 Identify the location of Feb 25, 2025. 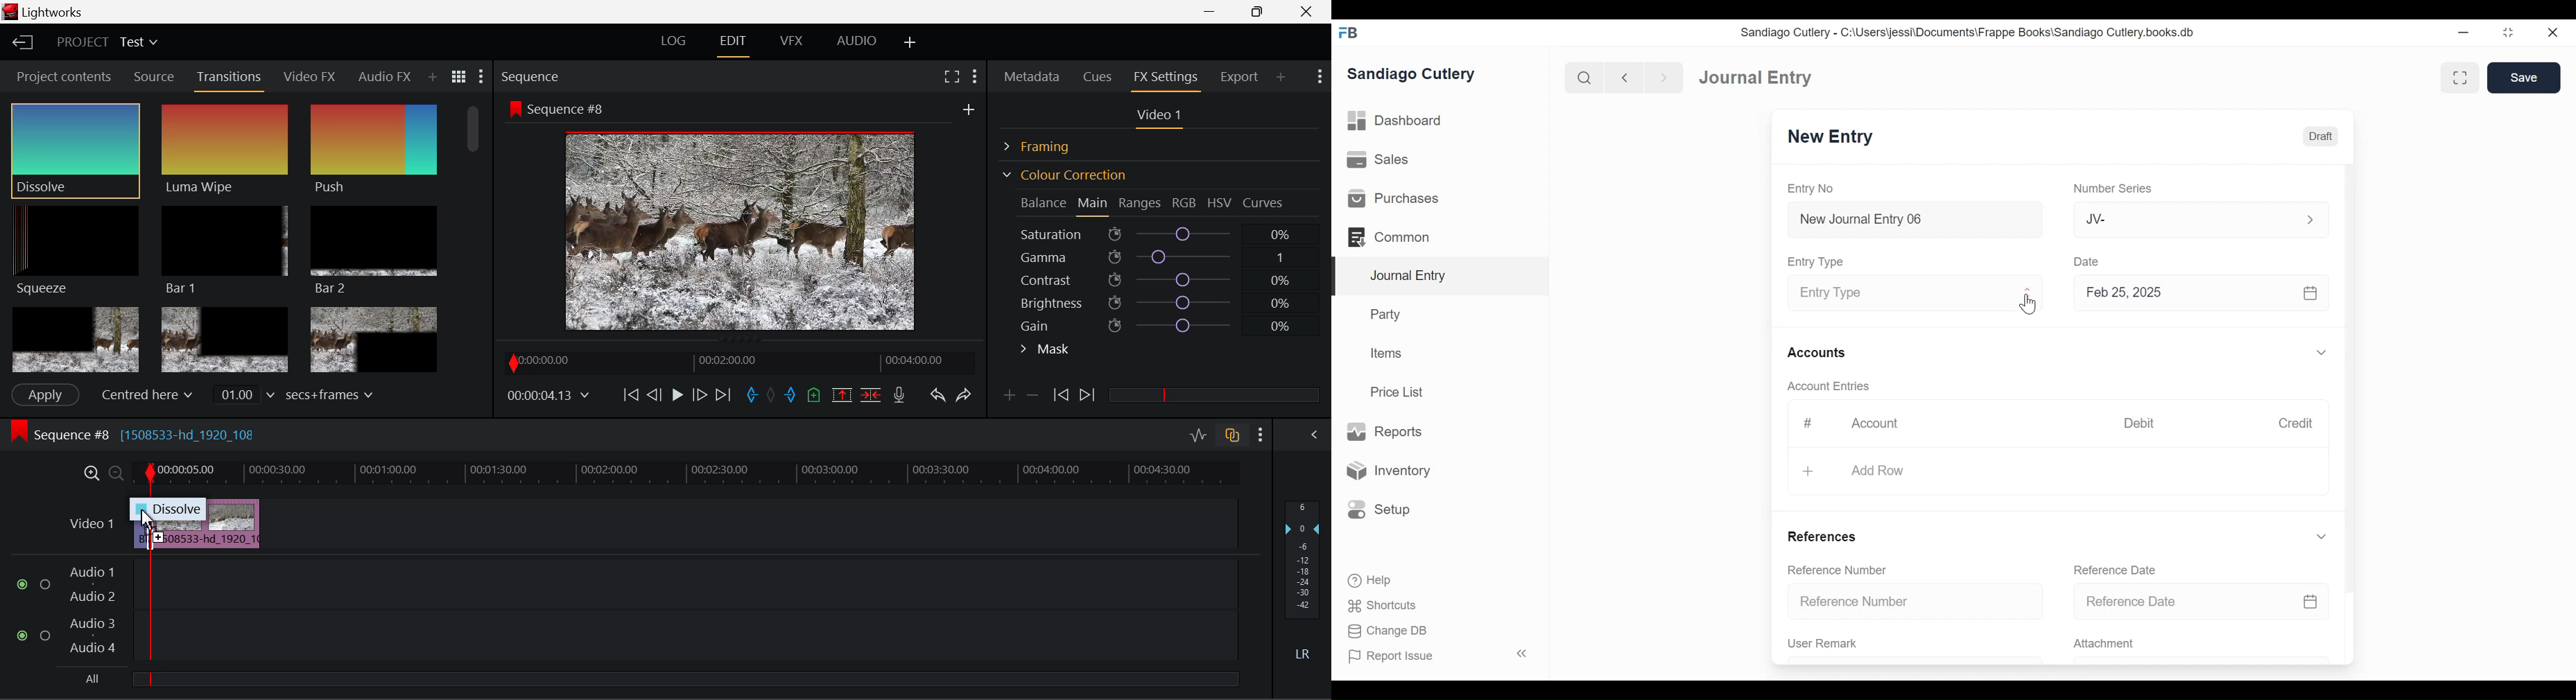
(2196, 292).